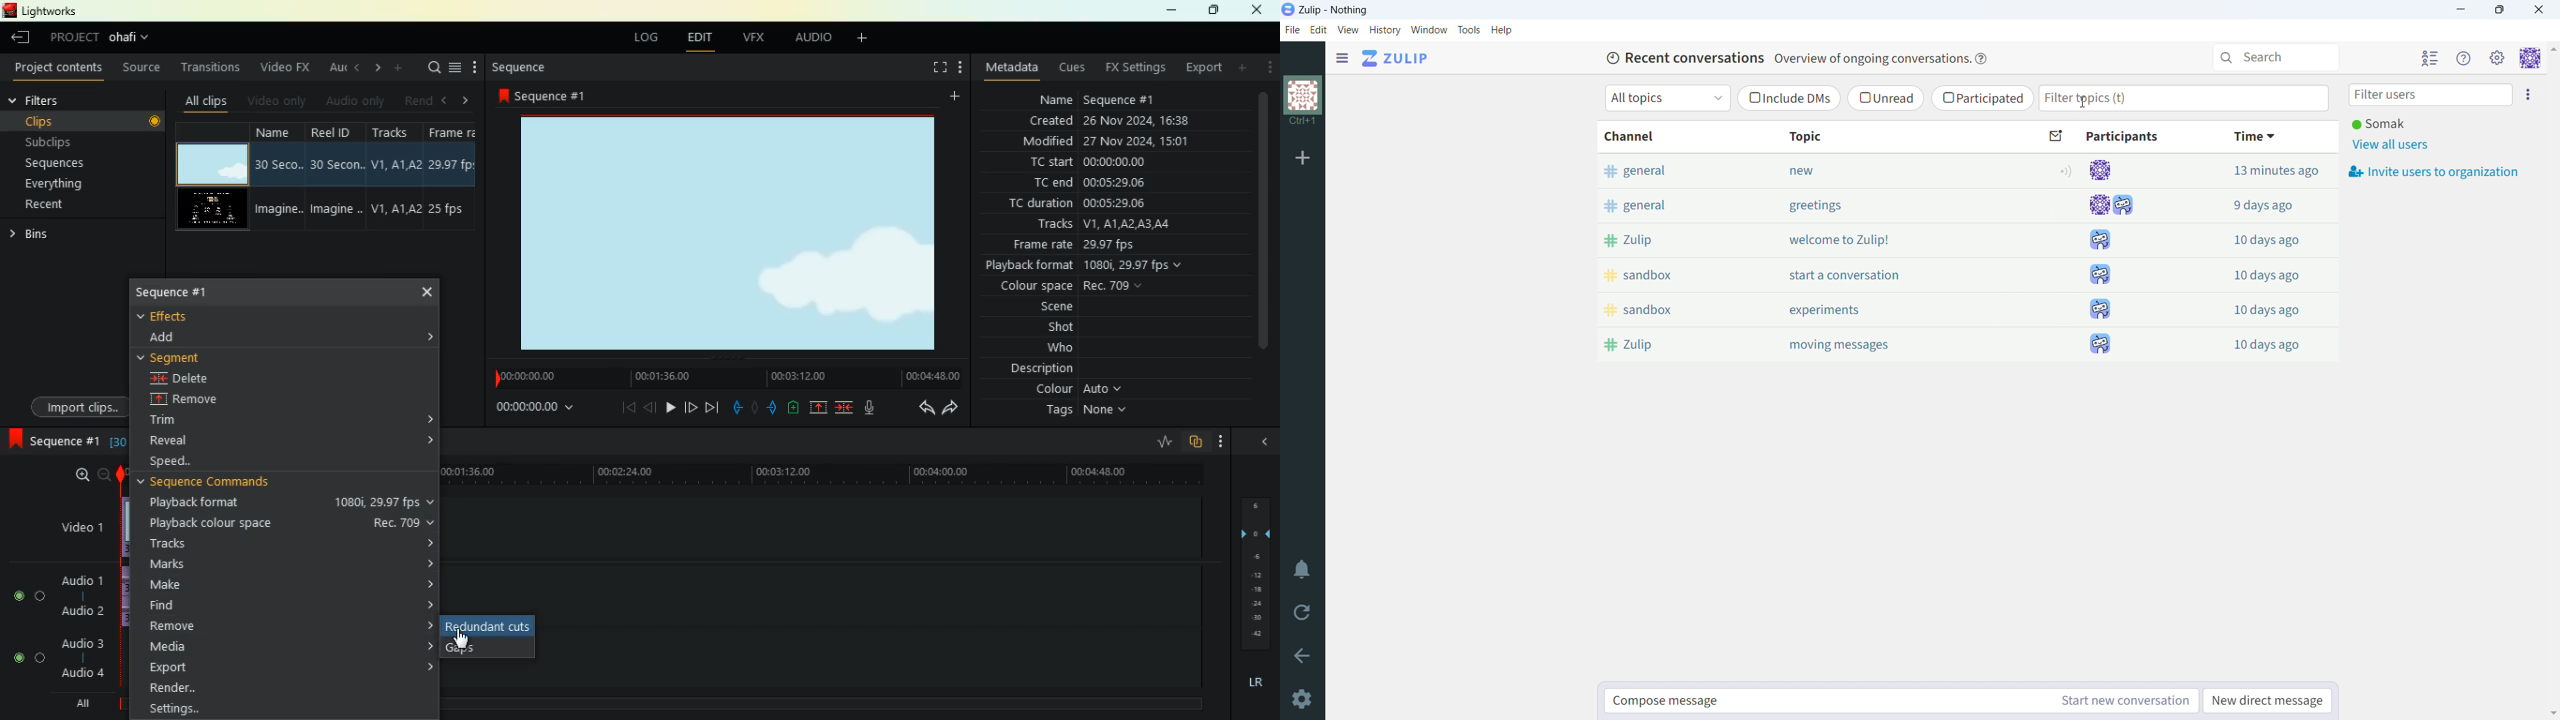 The image size is (2576, 728). Describe the element at coordinates (1890, 205) in the screenshot. I see `greetings` at that location.